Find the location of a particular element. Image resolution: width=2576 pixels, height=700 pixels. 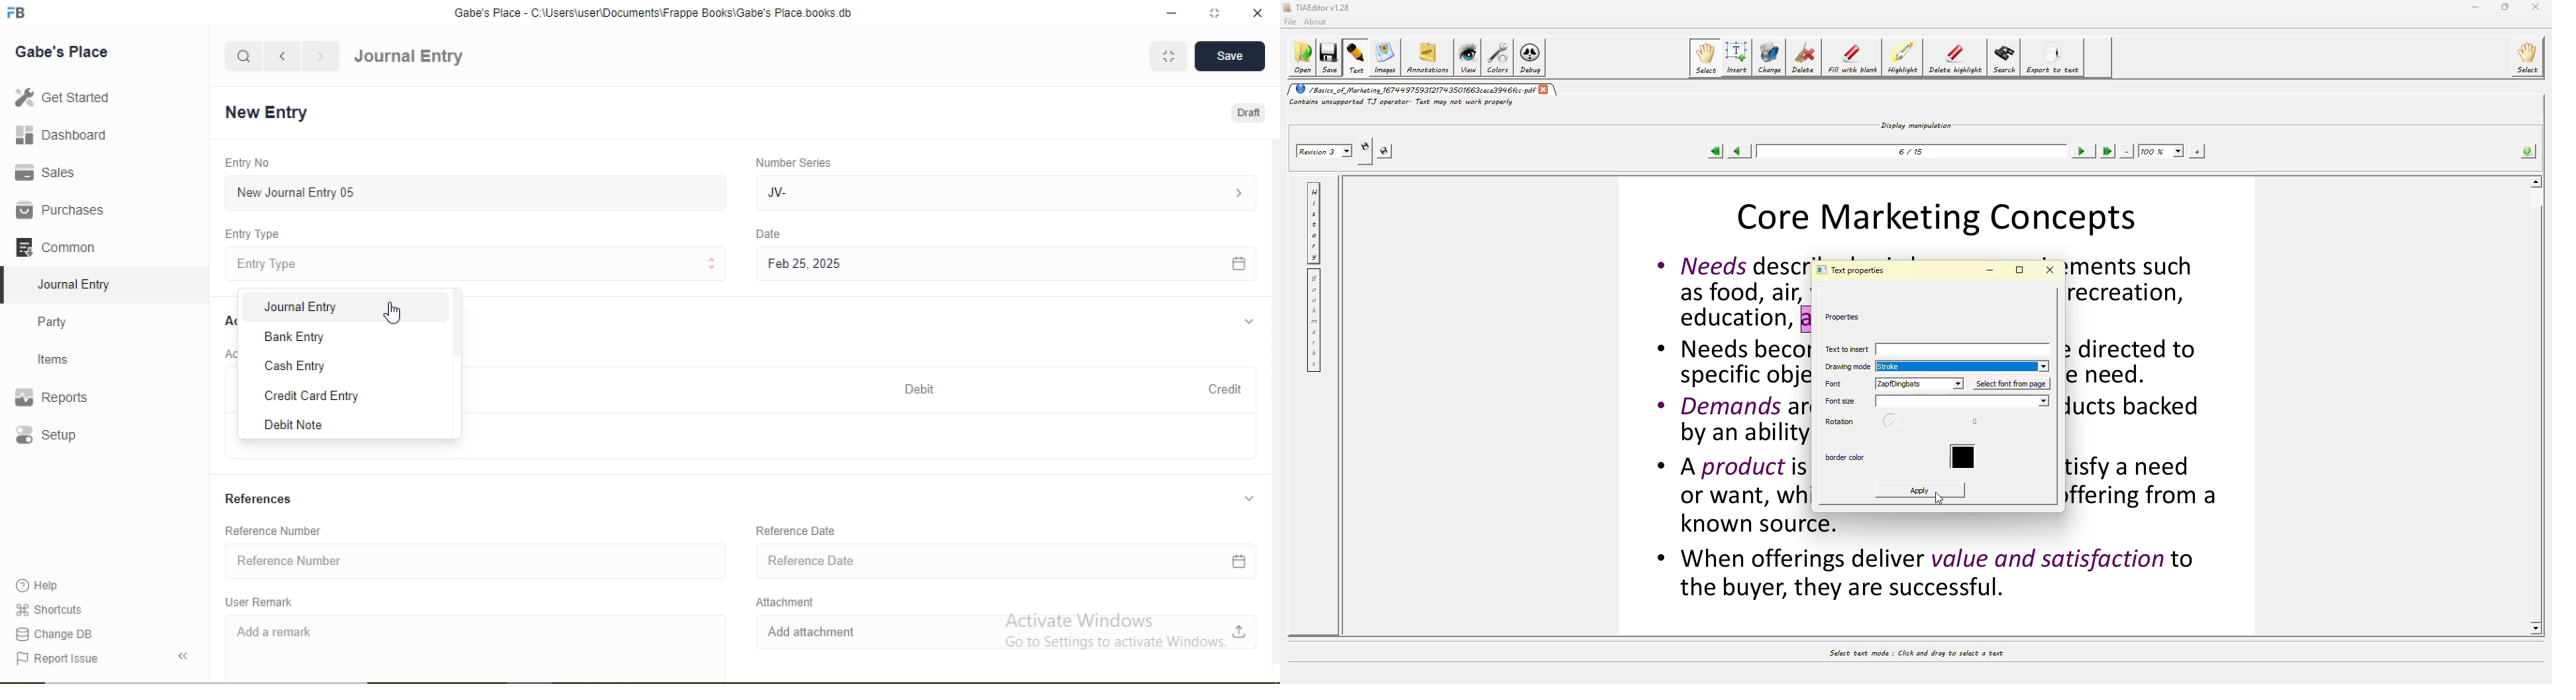

Reference Number is located at coordinates (278, 531).